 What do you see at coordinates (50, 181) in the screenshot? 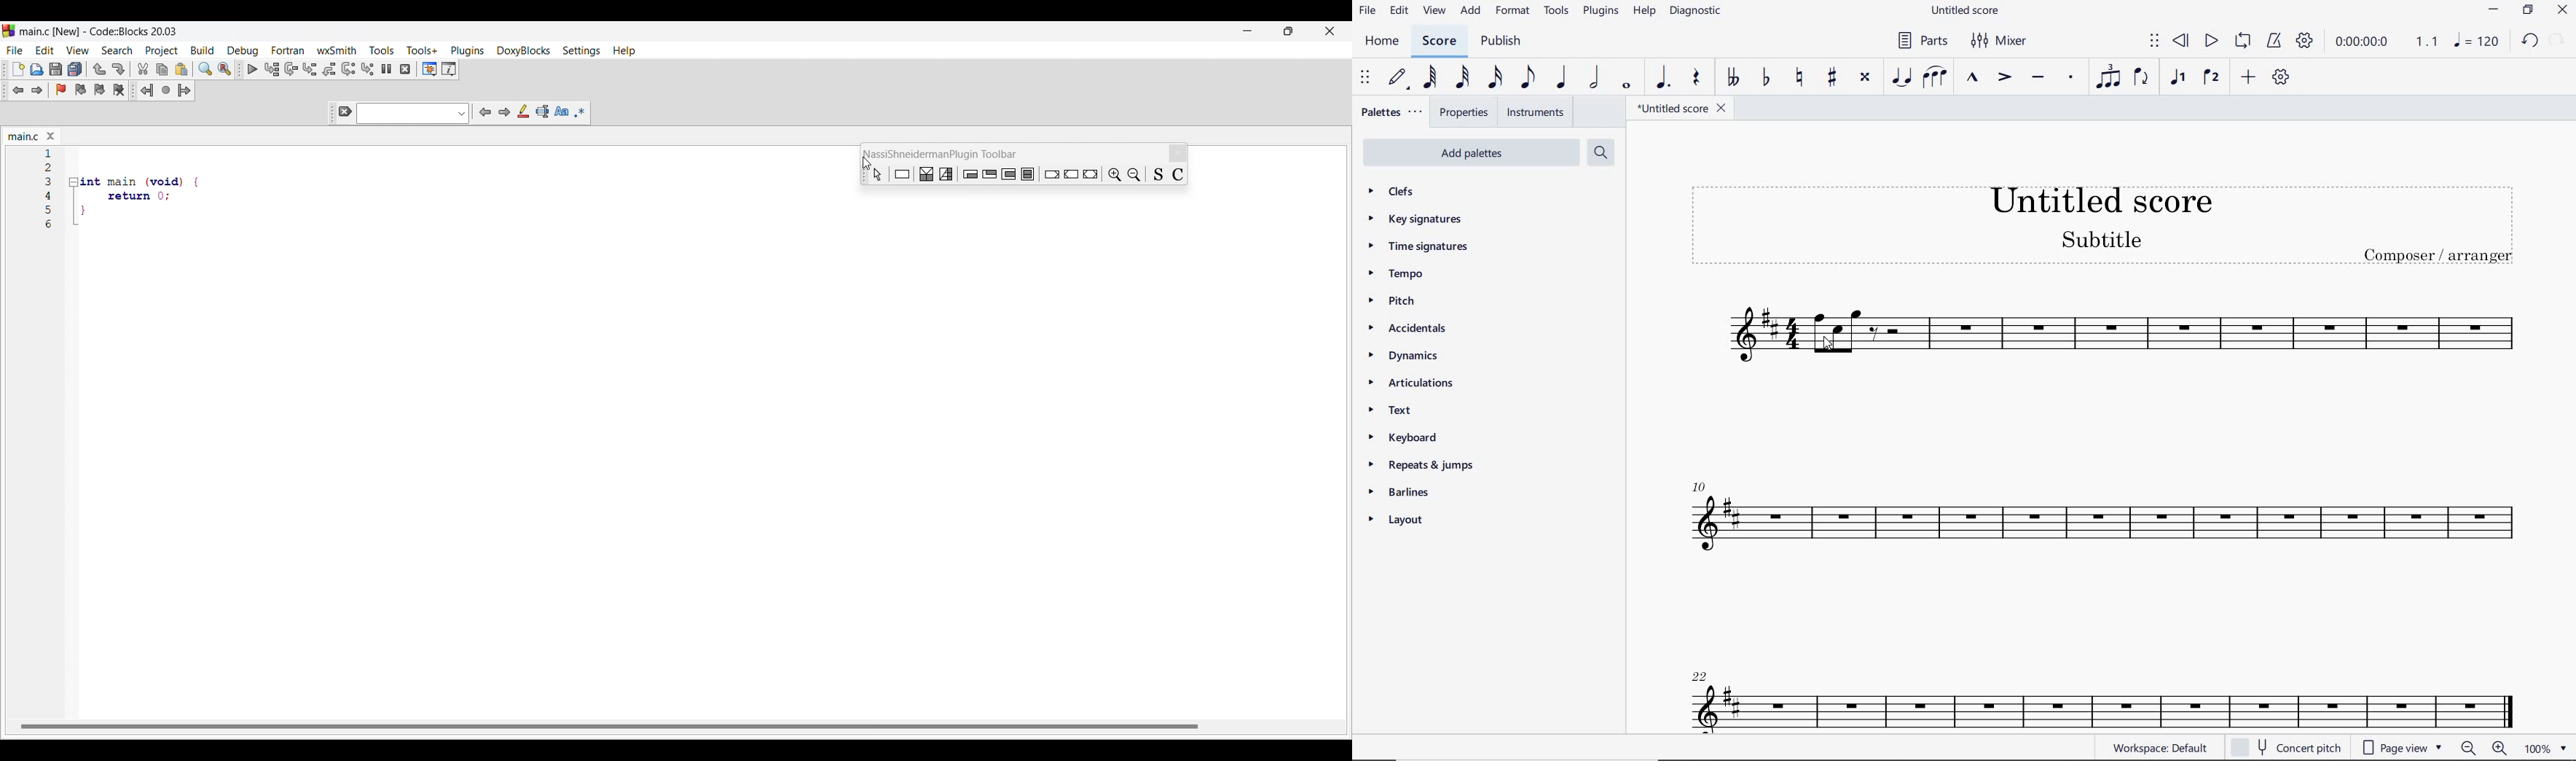
I see `` at bounding box center [50, 181].